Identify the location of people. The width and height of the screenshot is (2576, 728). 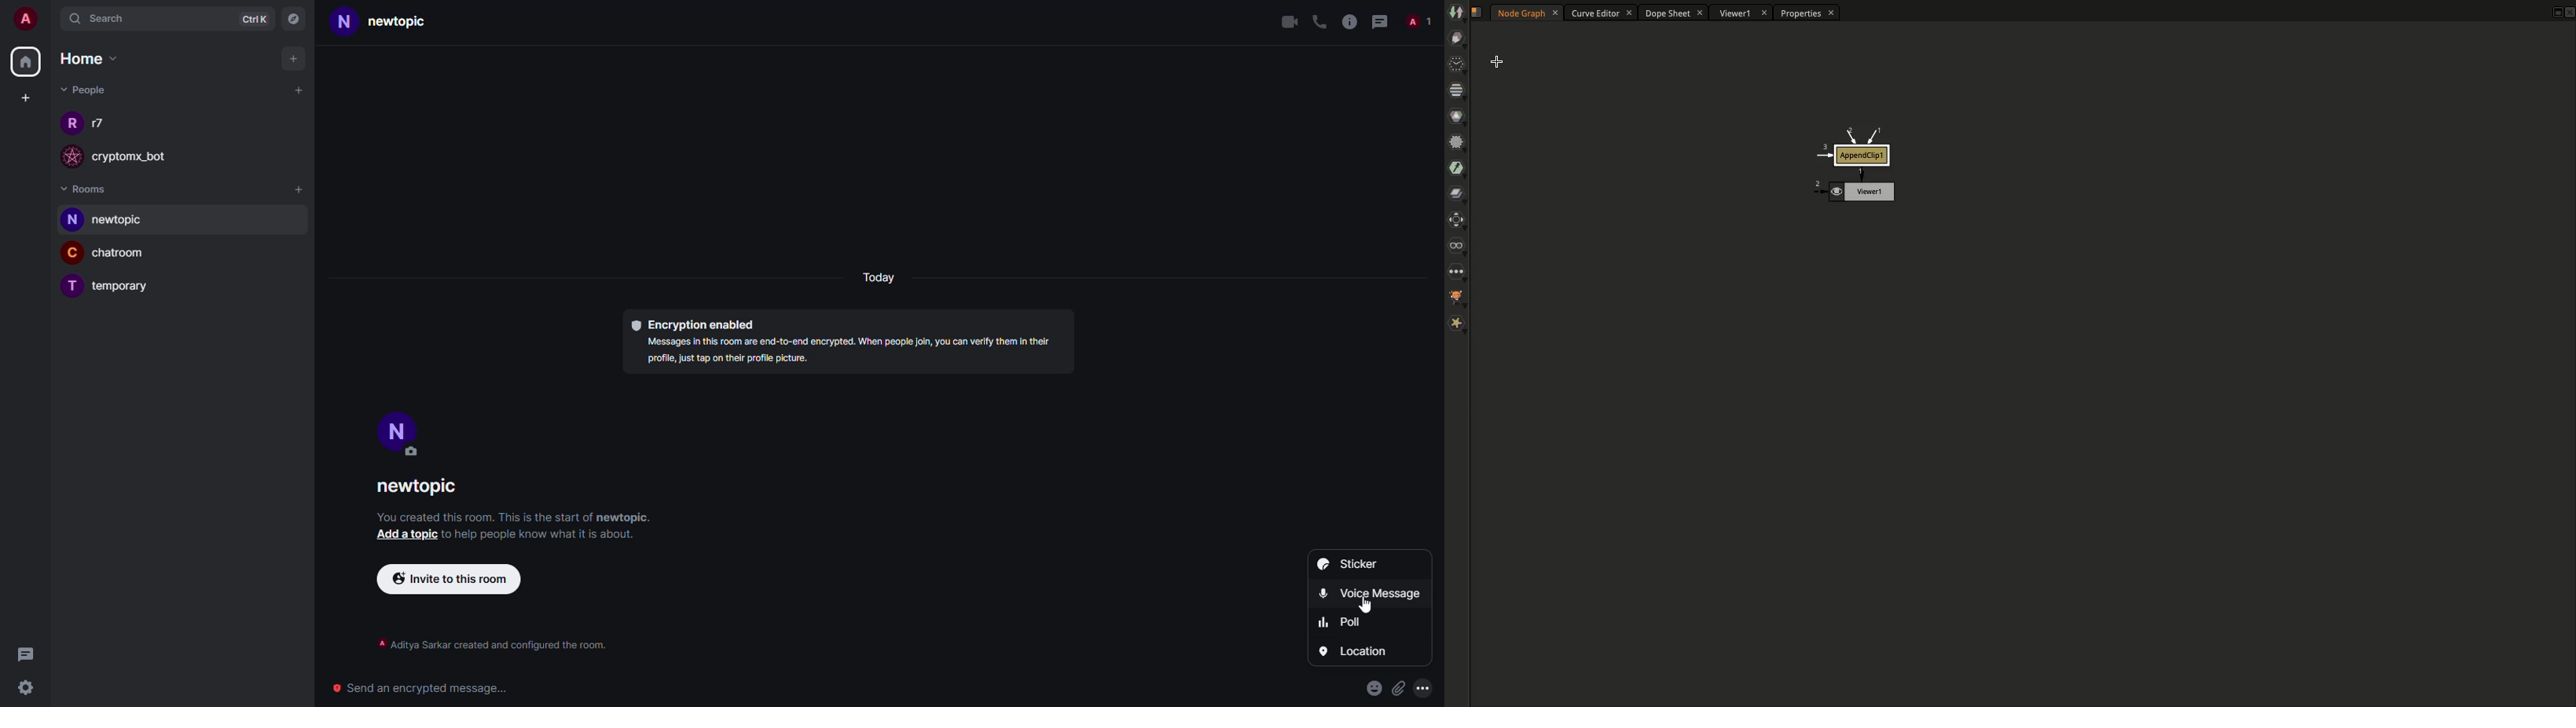
(1419, 21).